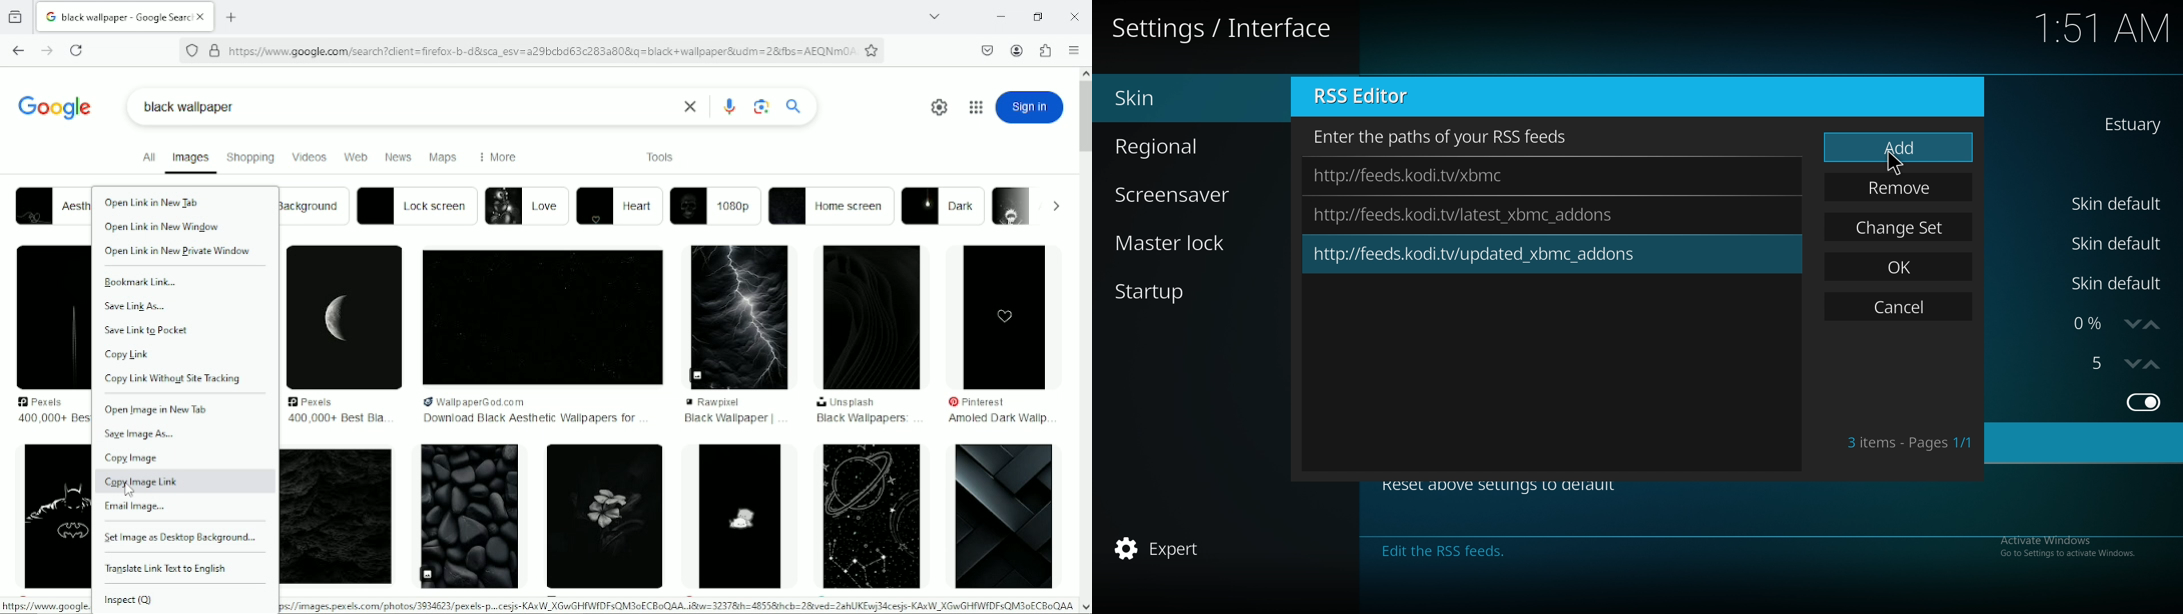  Describe the element at coordinates (2118, 242) in the screenshot. I see `skin default` at that location.